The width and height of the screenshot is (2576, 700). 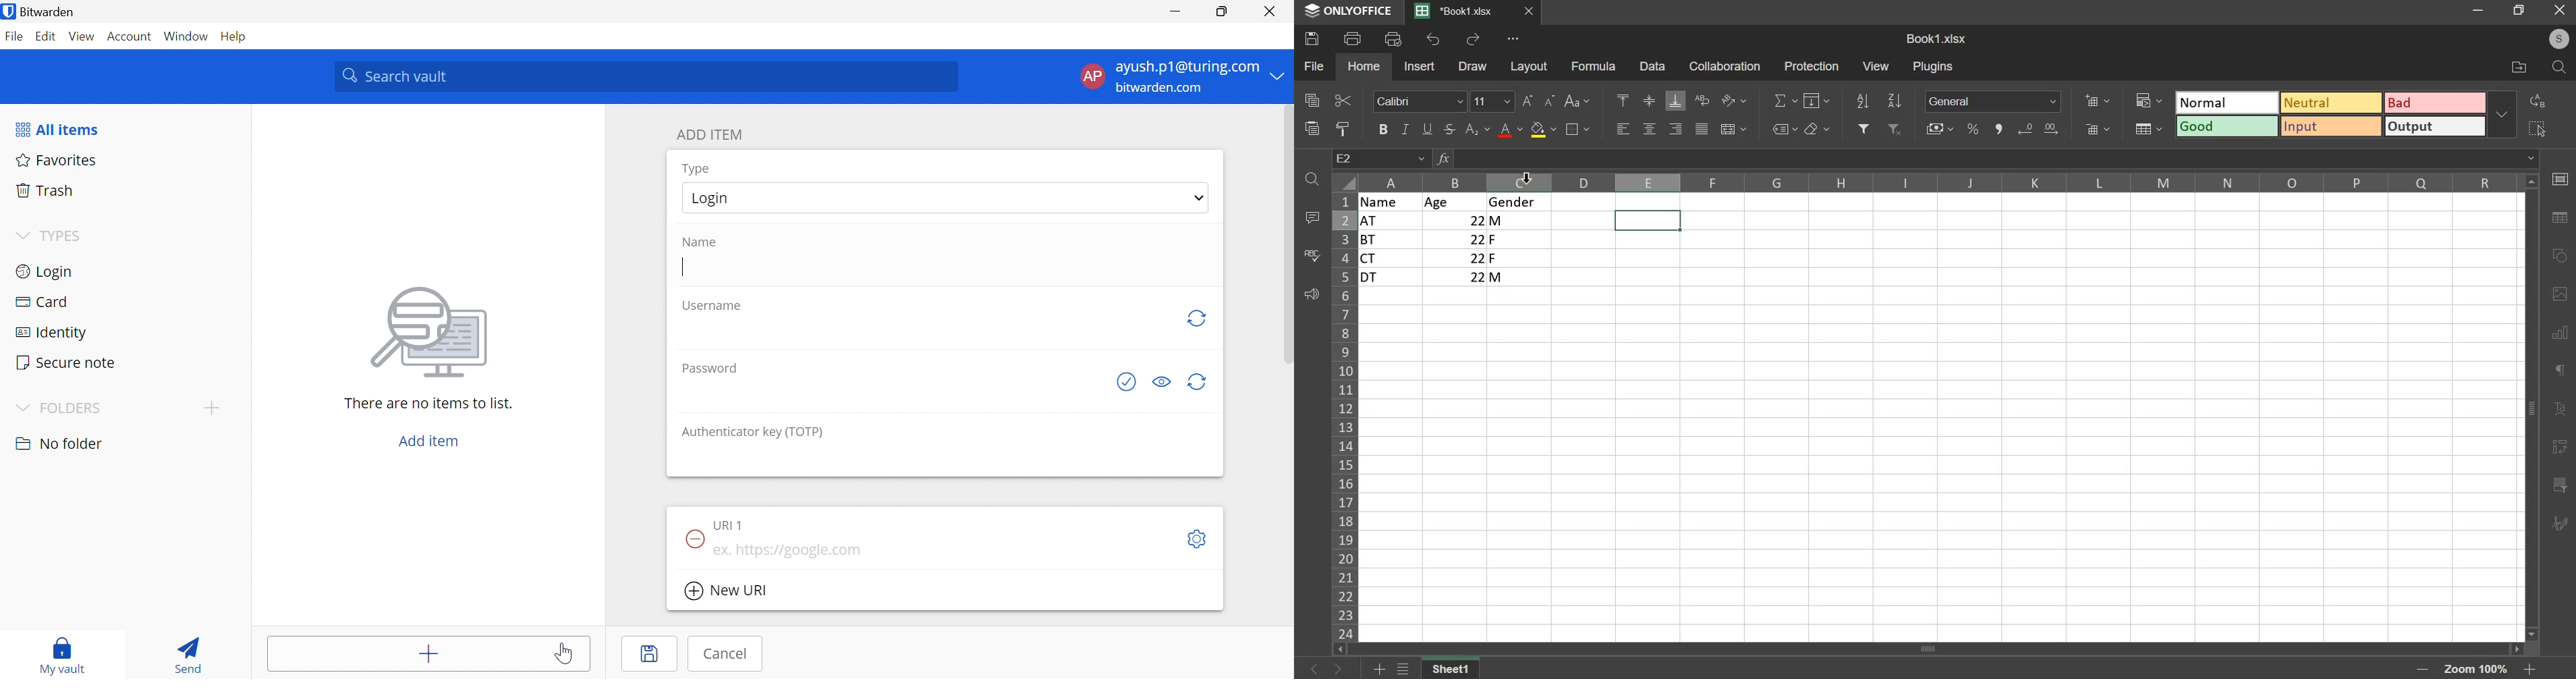 What do you see at coordinates (1865, 127) in the screenshot?
I see `filter` at bounding box center [1865, 127].